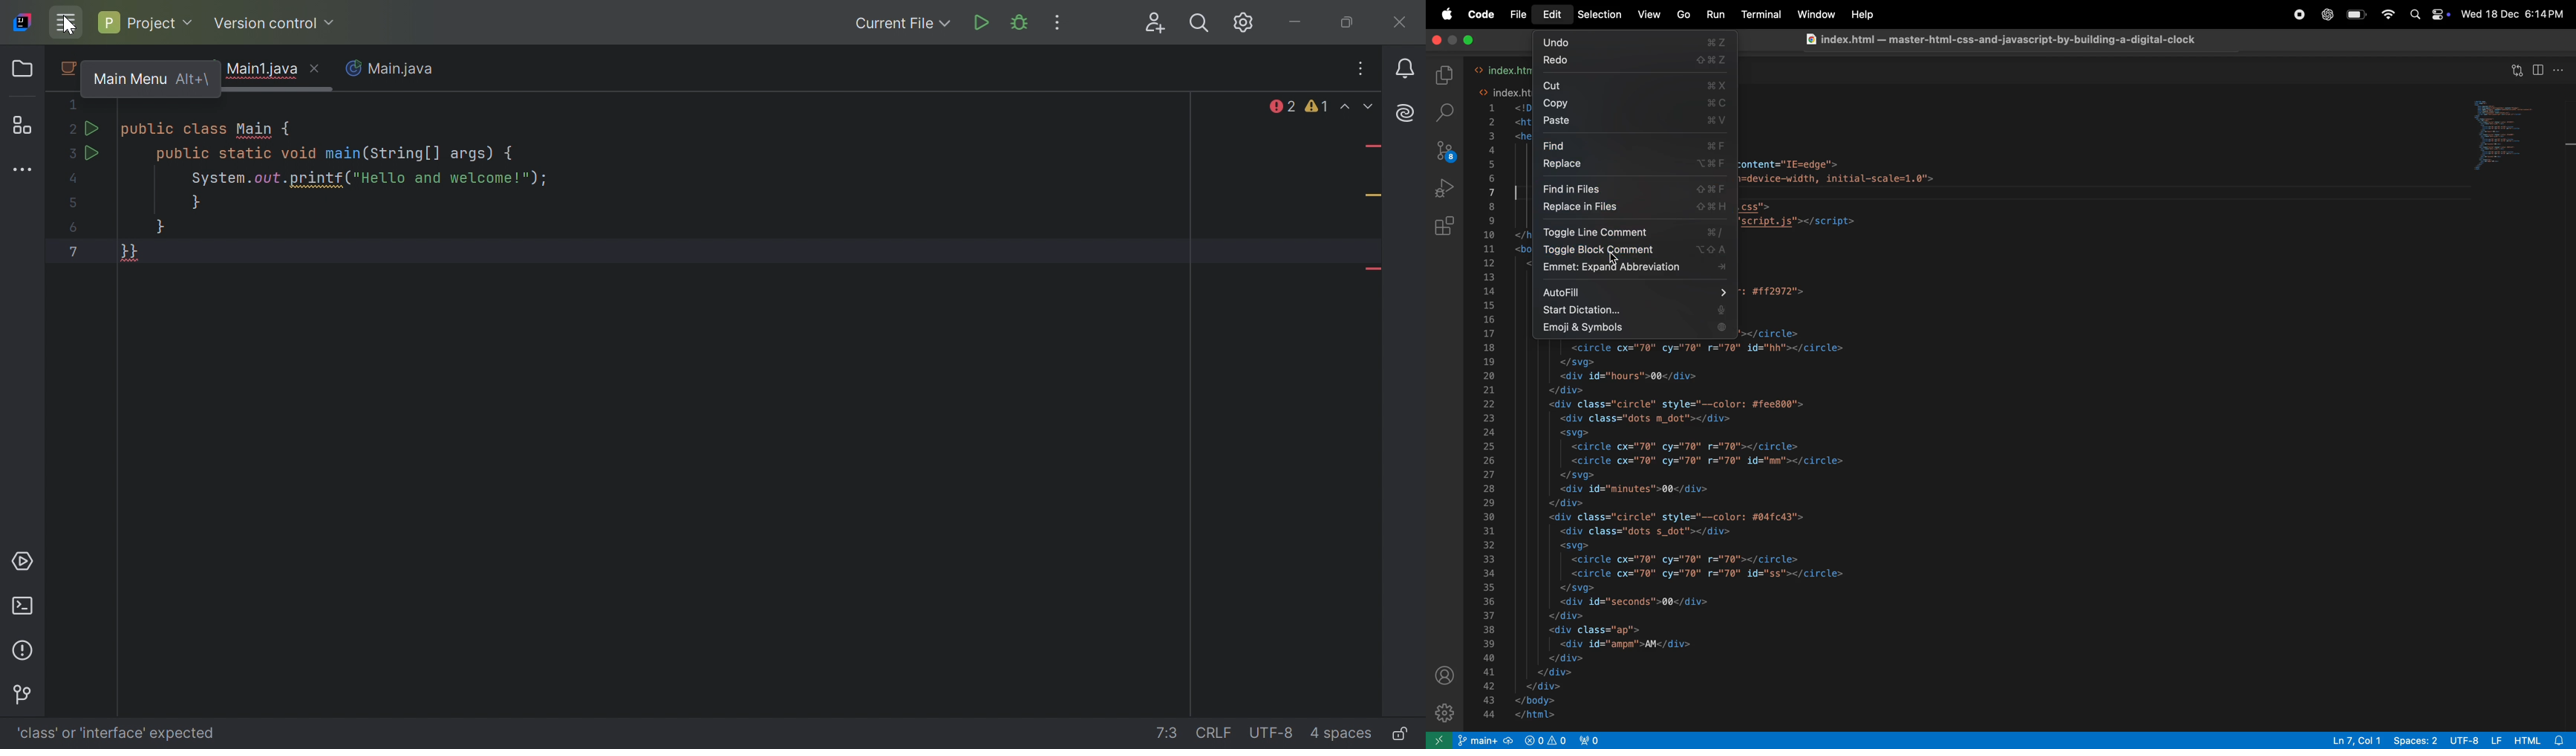 This screenshot has height=756, width=2576. What do you see at coordinates (25, 562) in the screenshot?
I see `Services` at bounding box center [25, 562].